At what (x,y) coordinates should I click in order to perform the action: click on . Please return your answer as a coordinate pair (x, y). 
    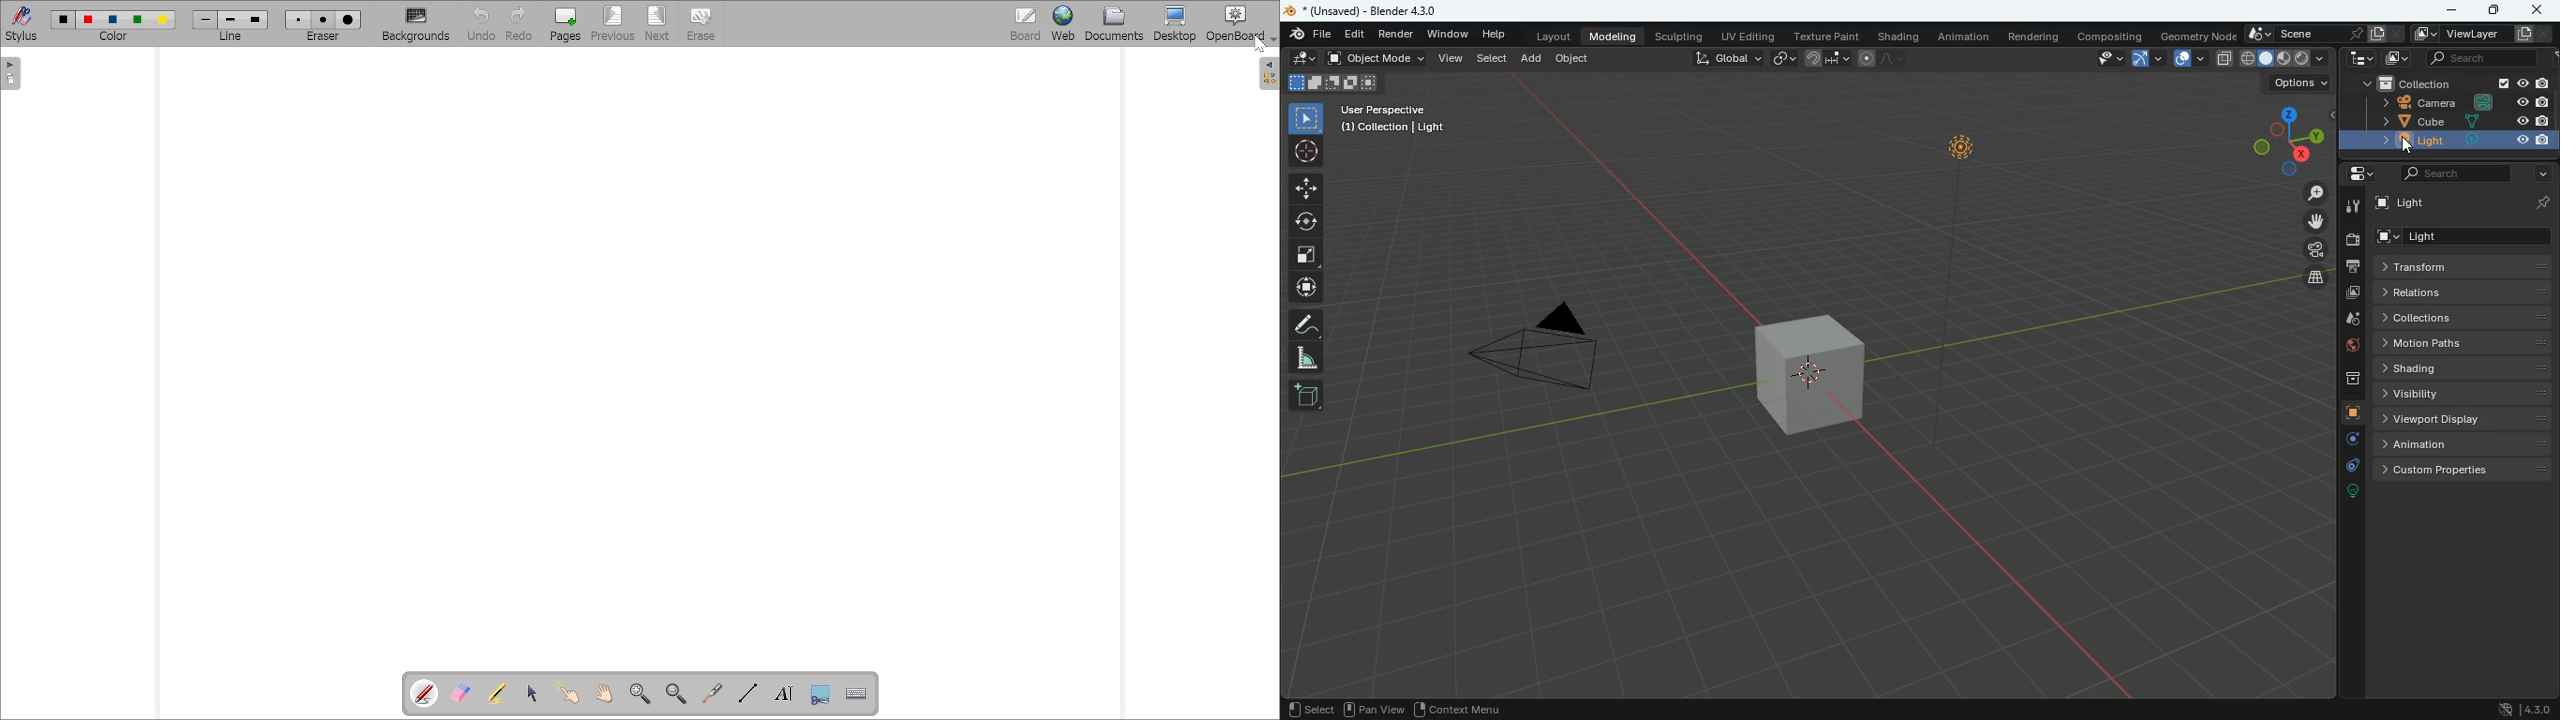
    Looking at the image, I should click on (2352, 491).